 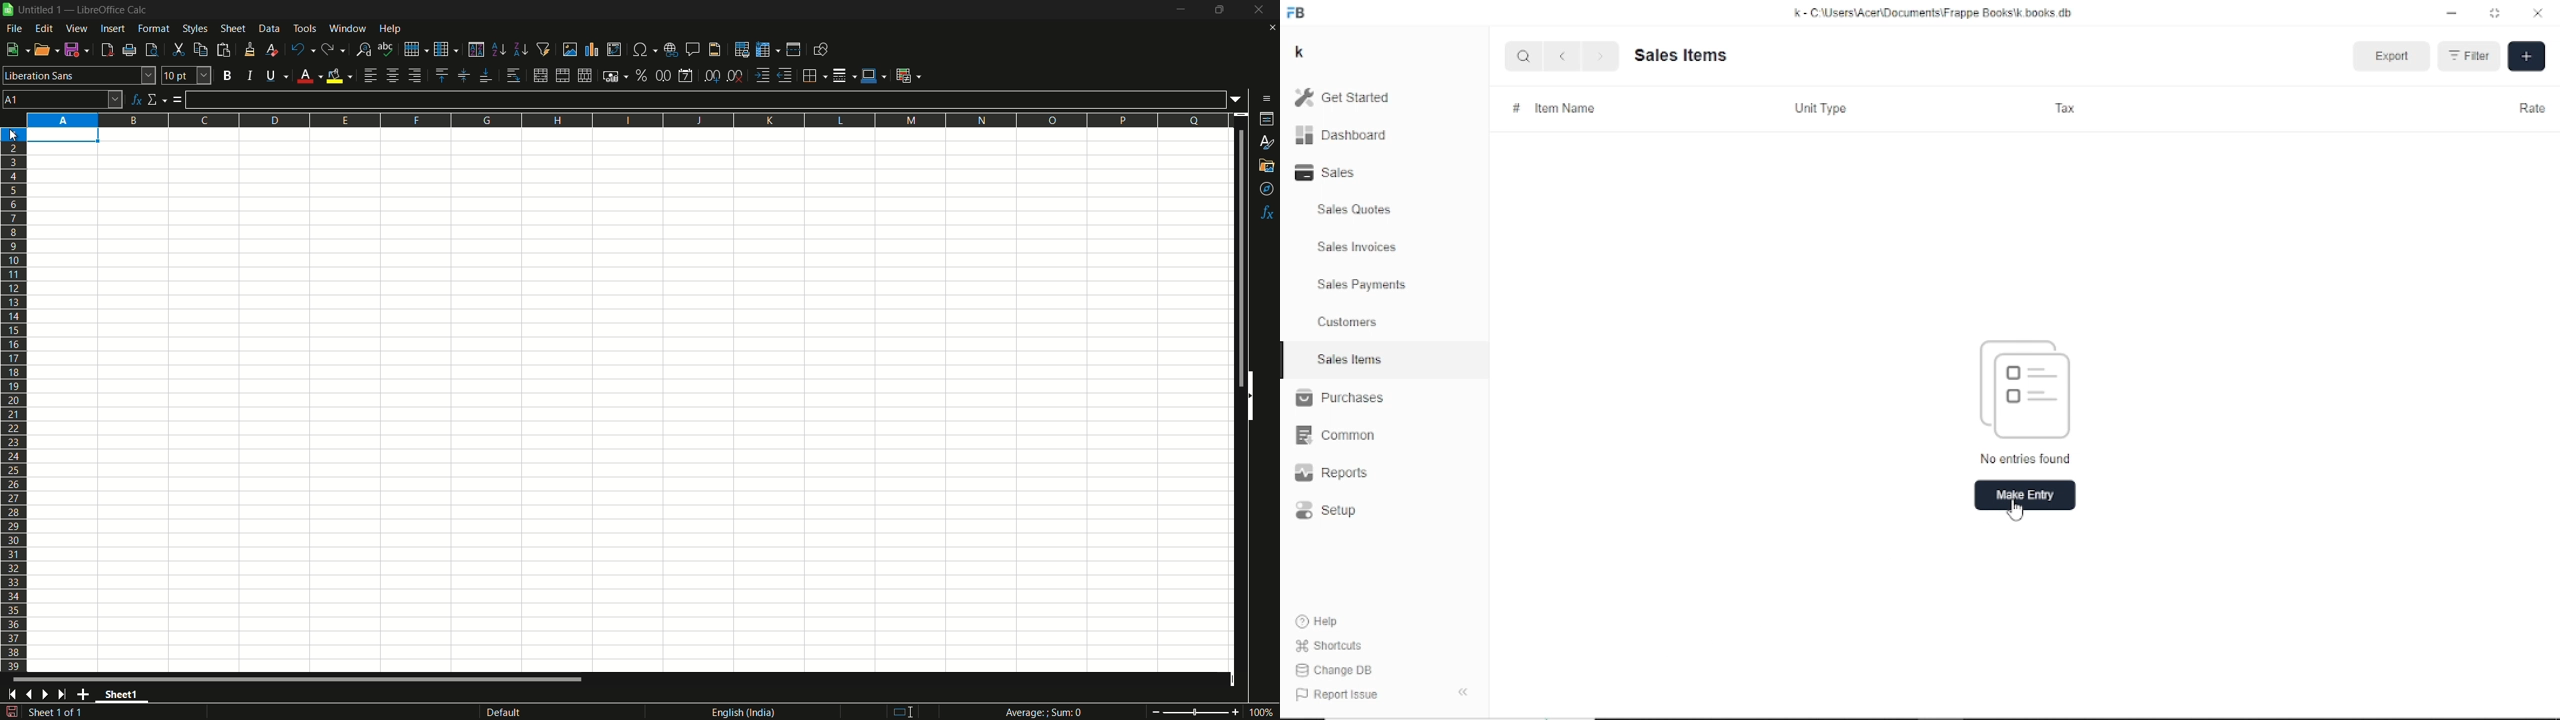 I want to click on Minimize, so click(x=2453, y=14).